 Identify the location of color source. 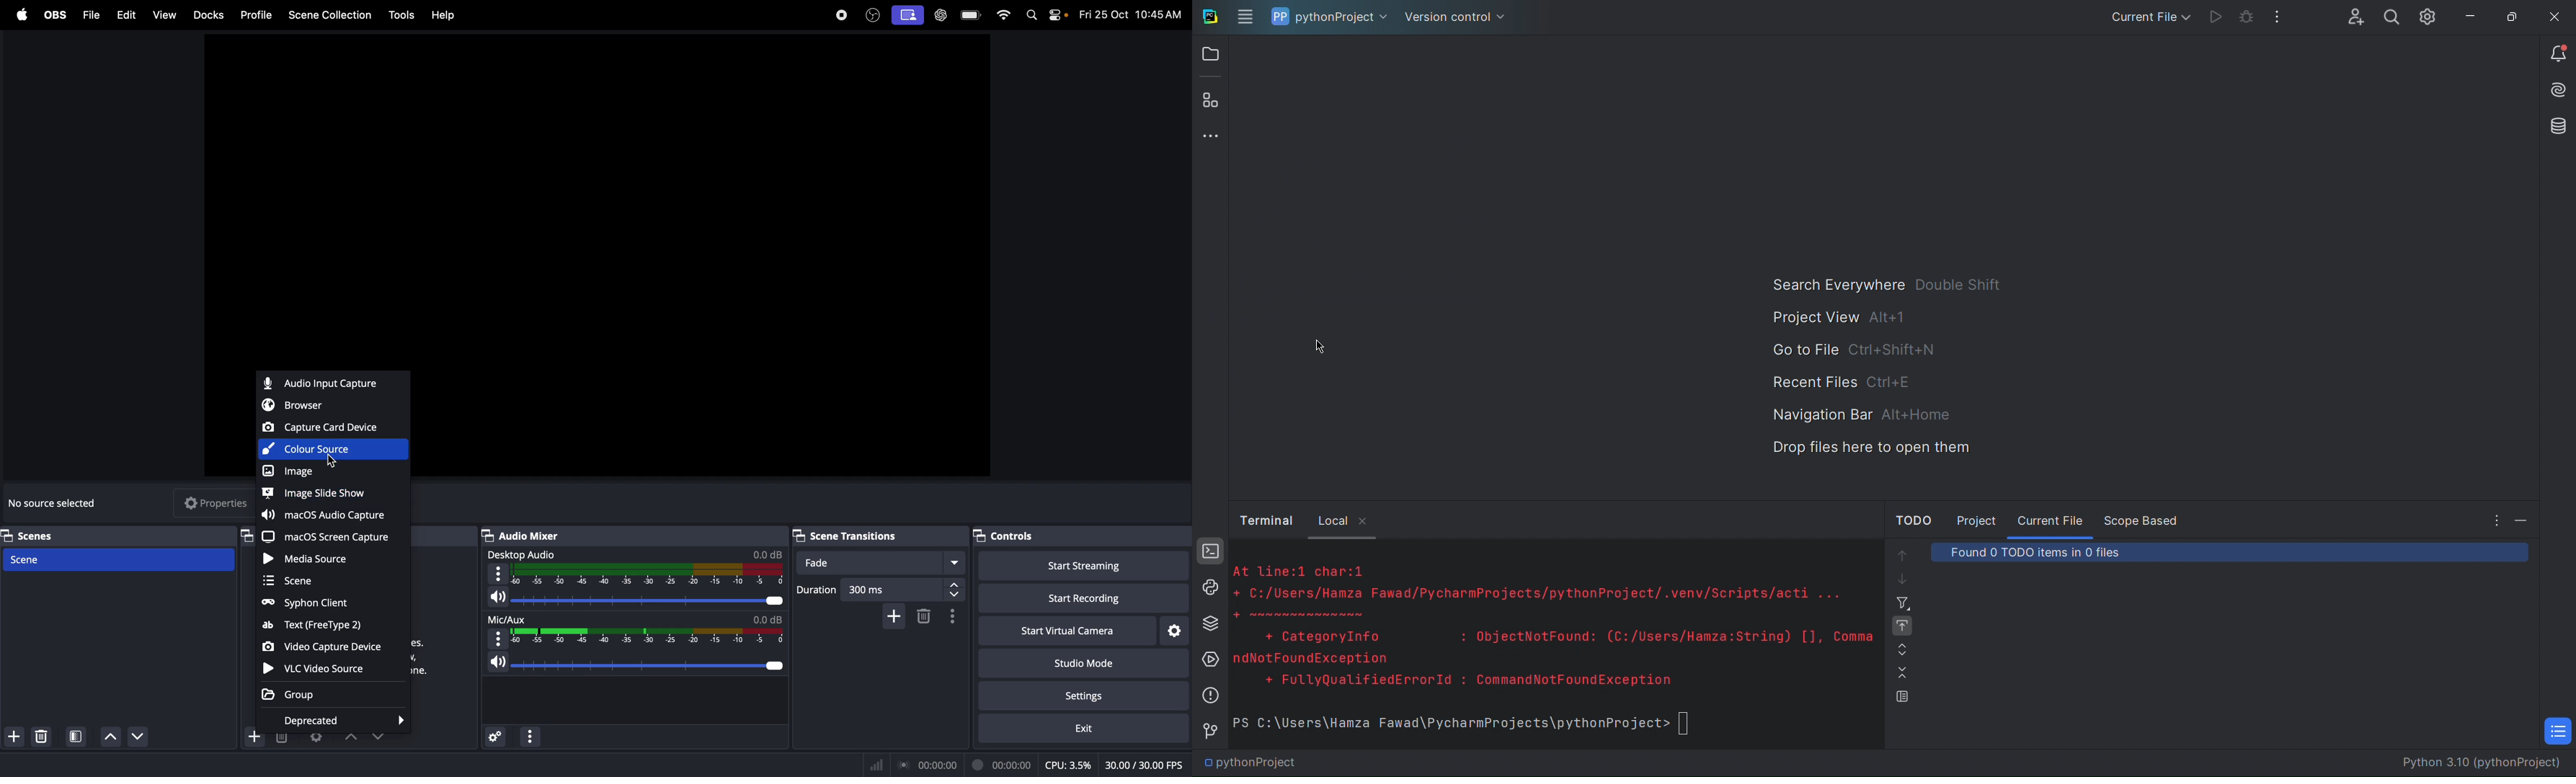
(332, 449).